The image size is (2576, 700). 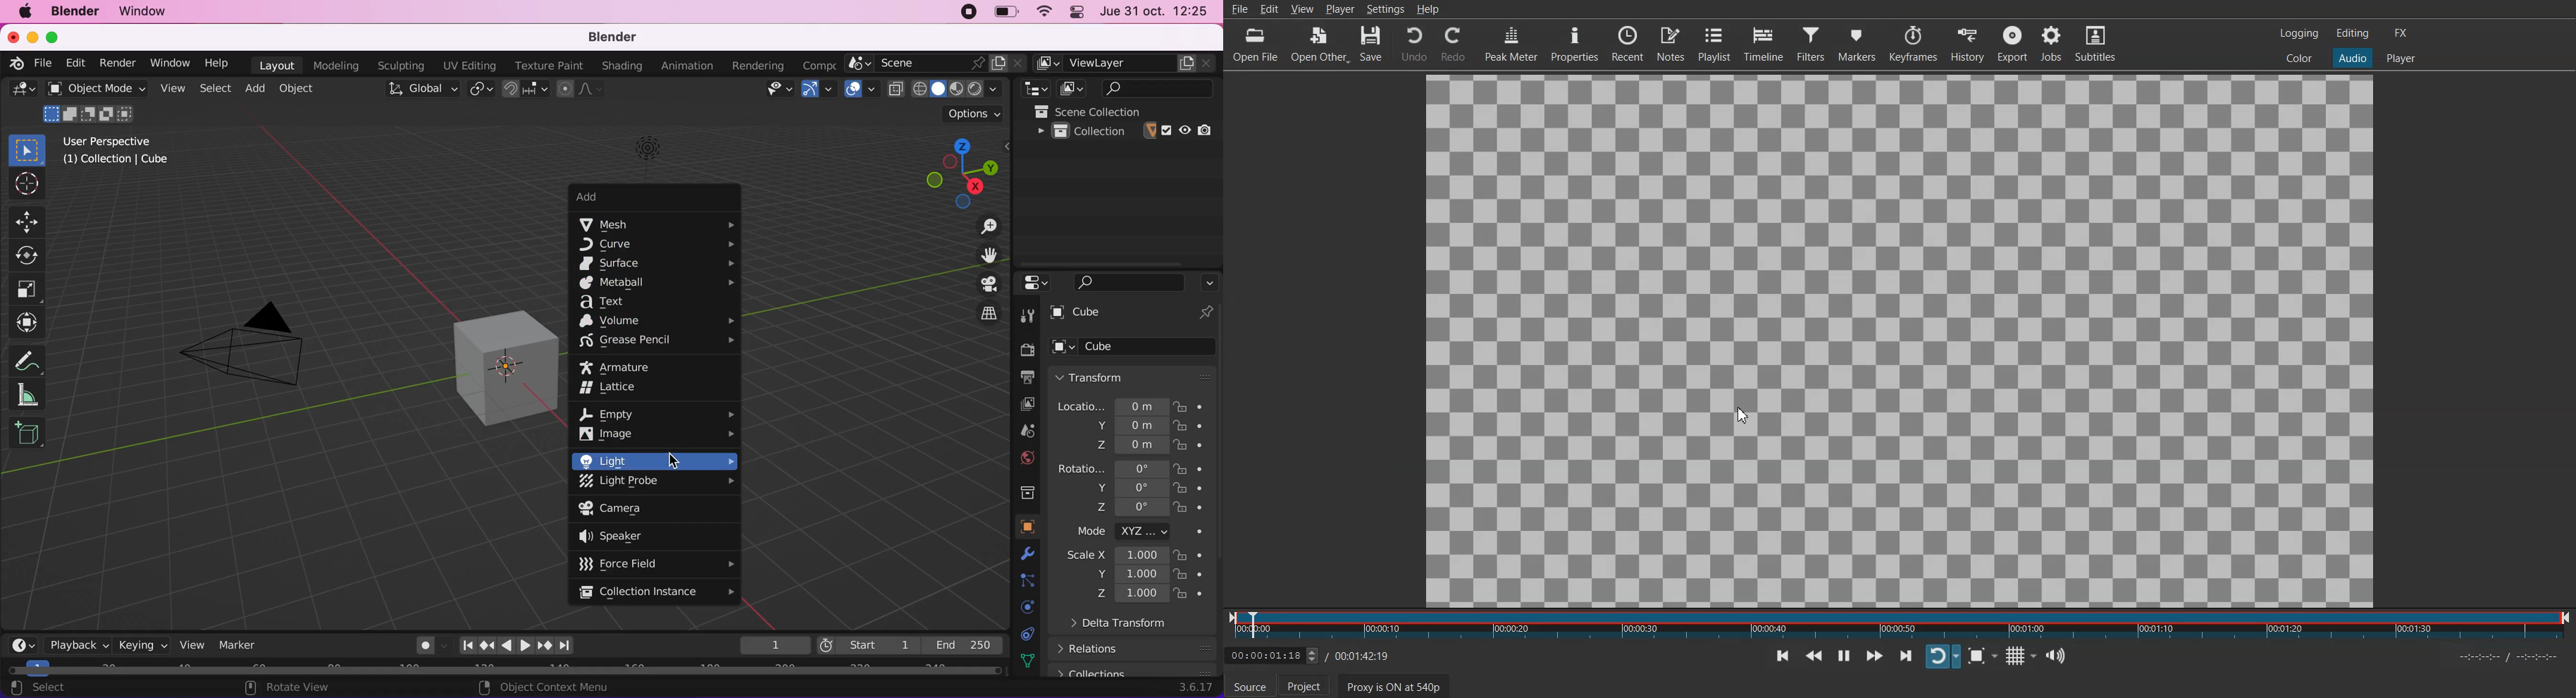 I want to click on texture paint, so click(x=545, y=65).